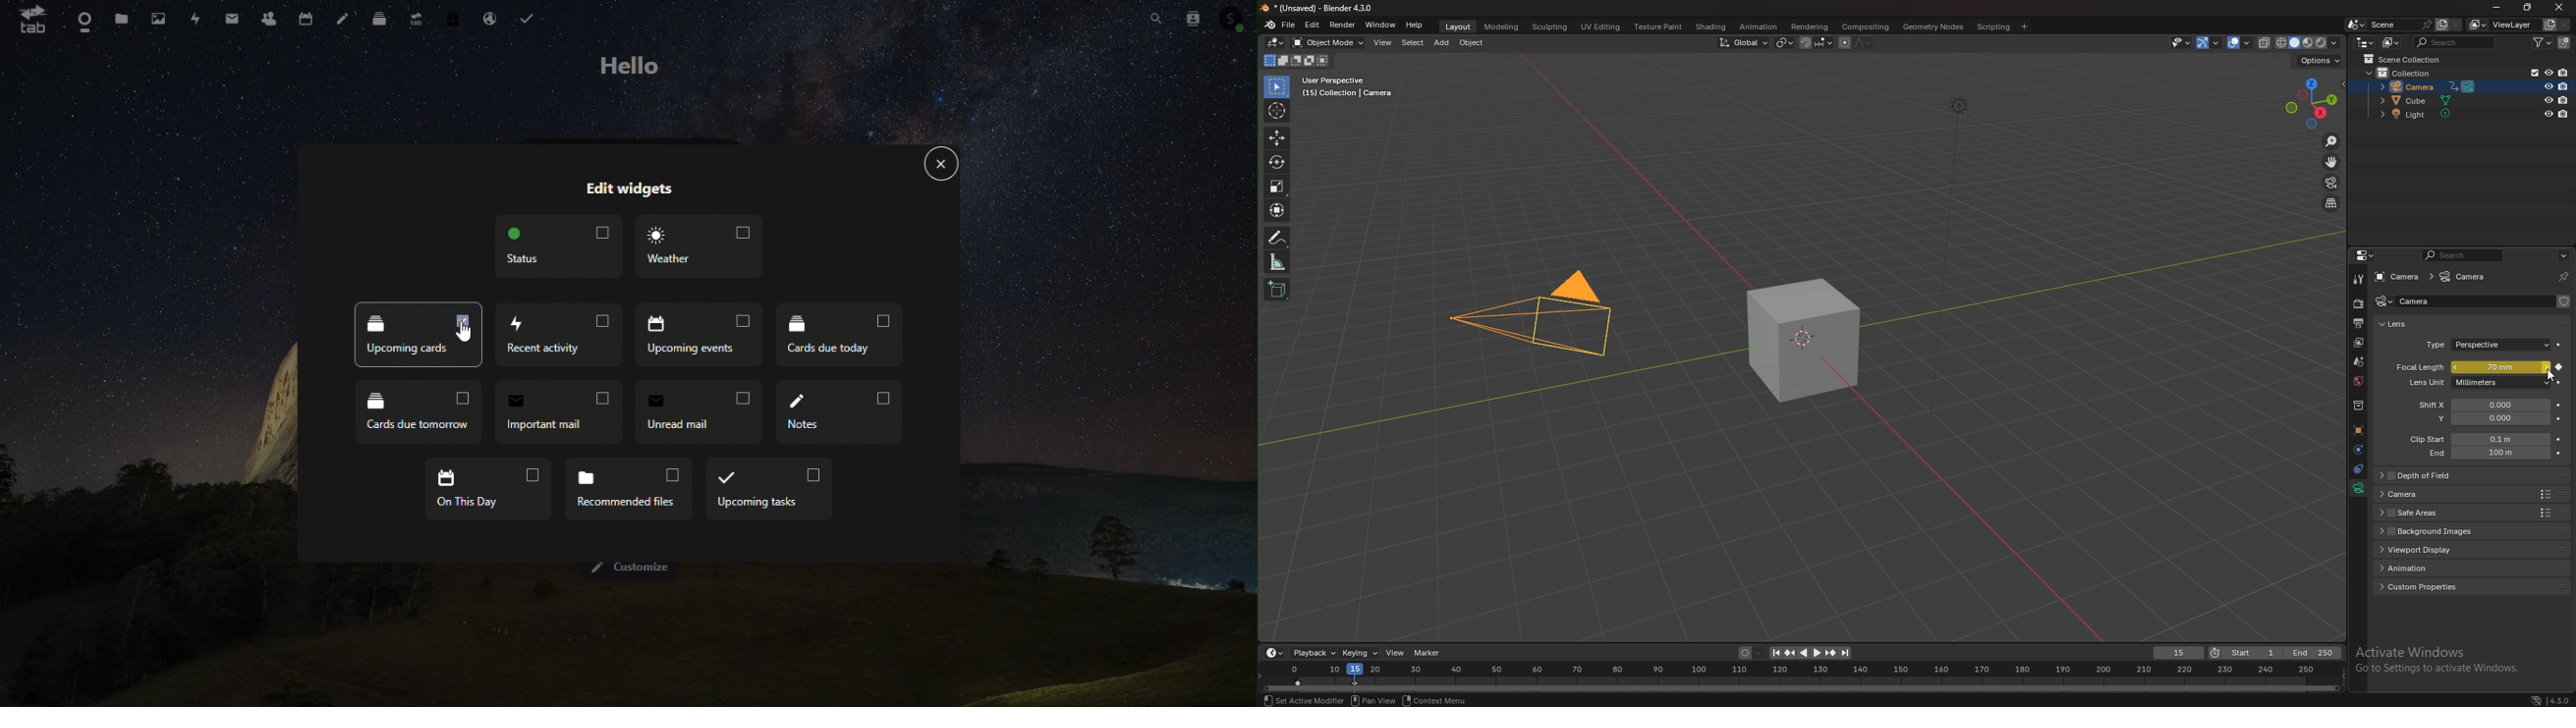  What do you see at coordinates (629, 190) in the screenshot?
I see `edit widgets` at bounding box center [629, 190].